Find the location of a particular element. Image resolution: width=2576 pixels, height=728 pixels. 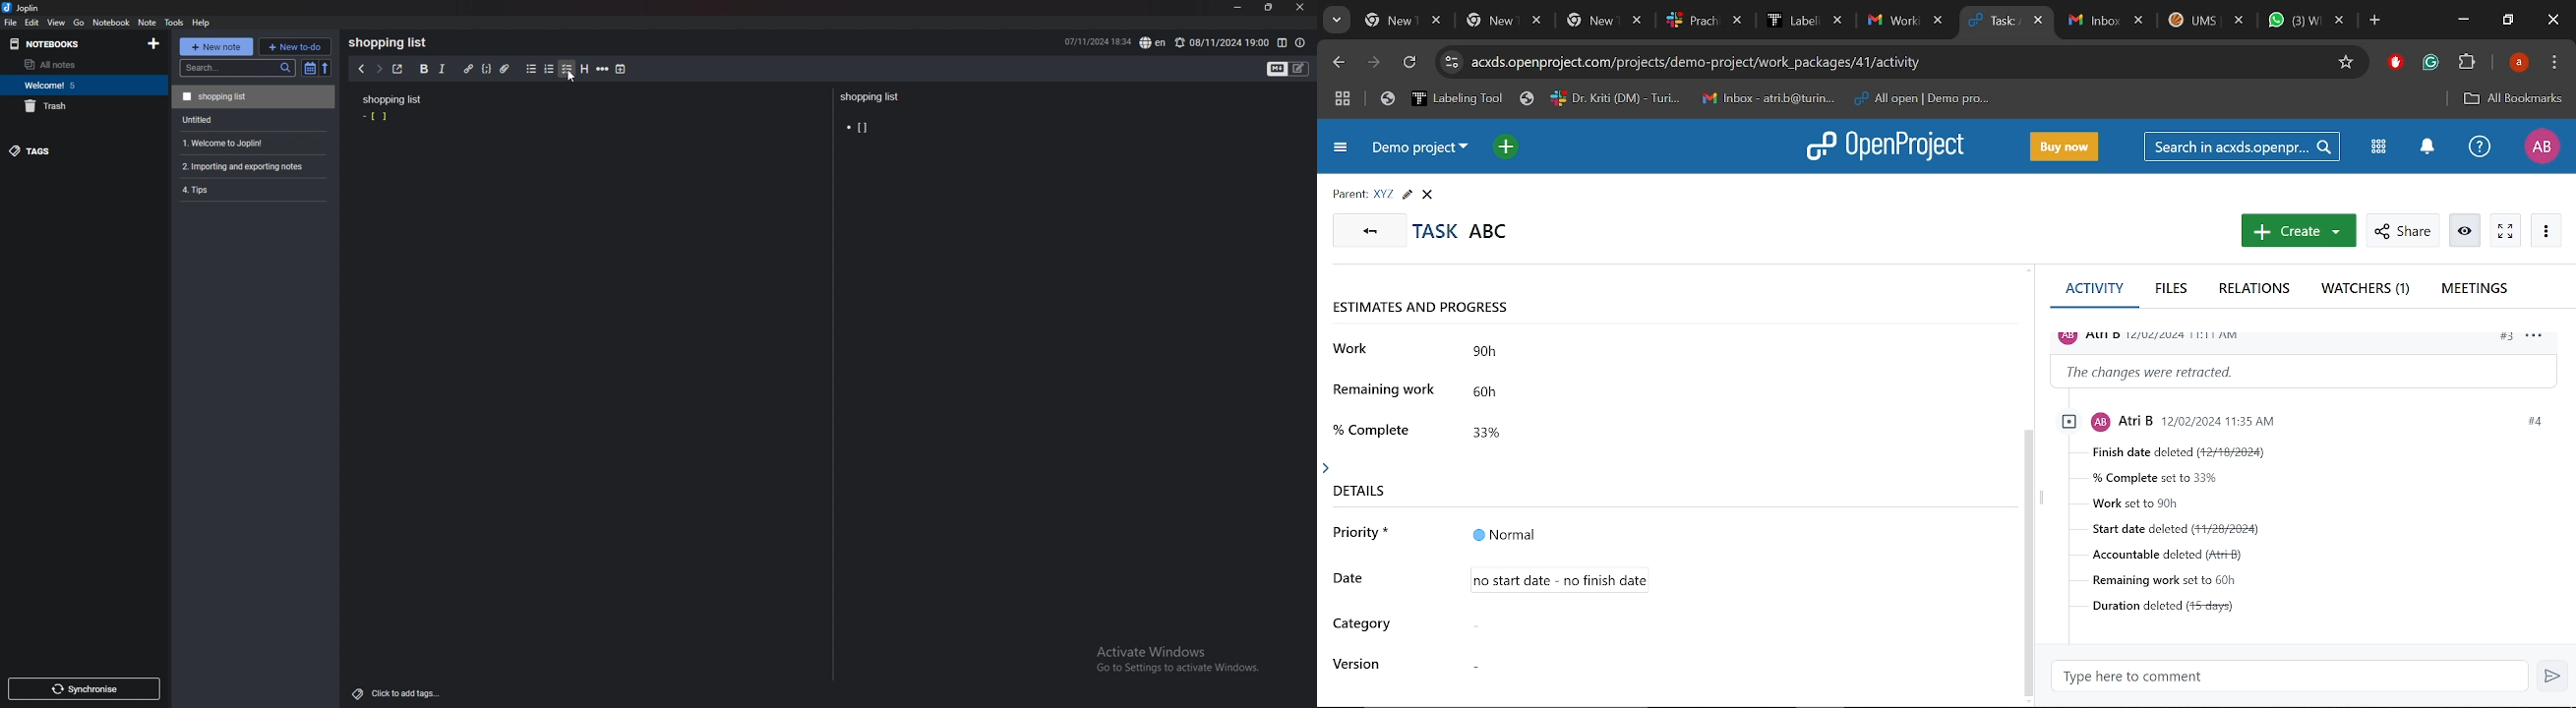

Shopping list is located at coordinates (391, 99).